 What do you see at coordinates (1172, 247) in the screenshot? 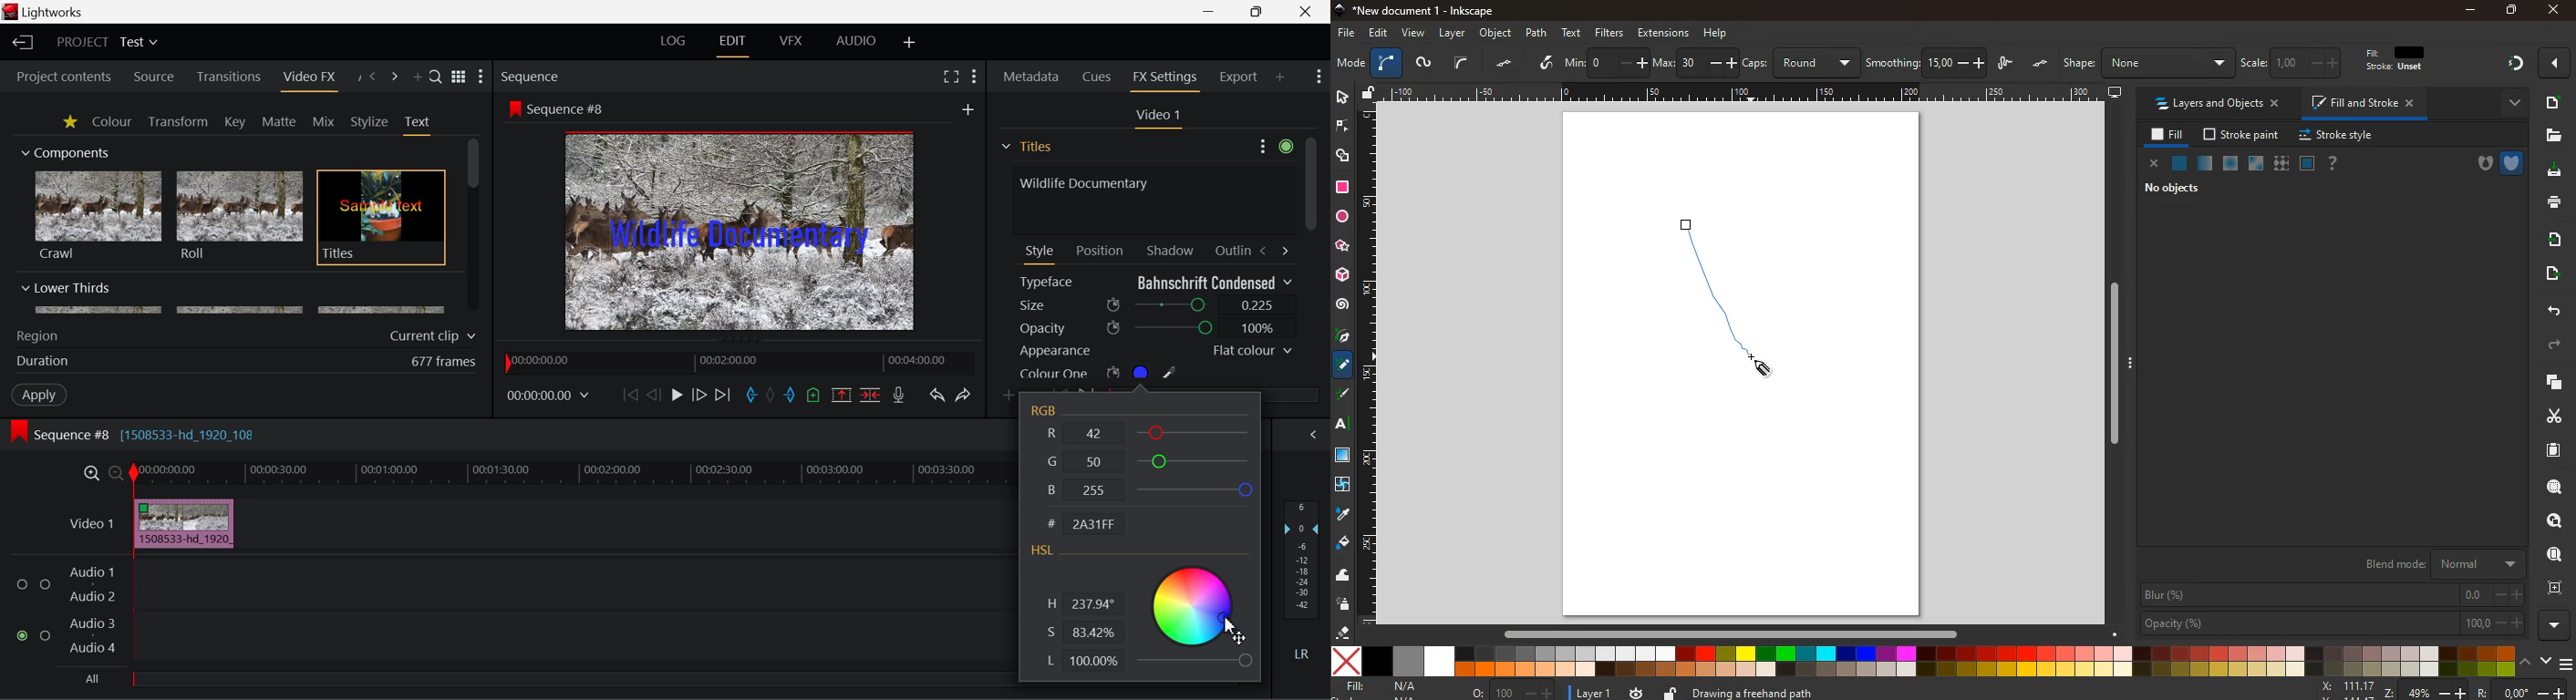
I see `Shadow` at bounding box center [1172, 247].